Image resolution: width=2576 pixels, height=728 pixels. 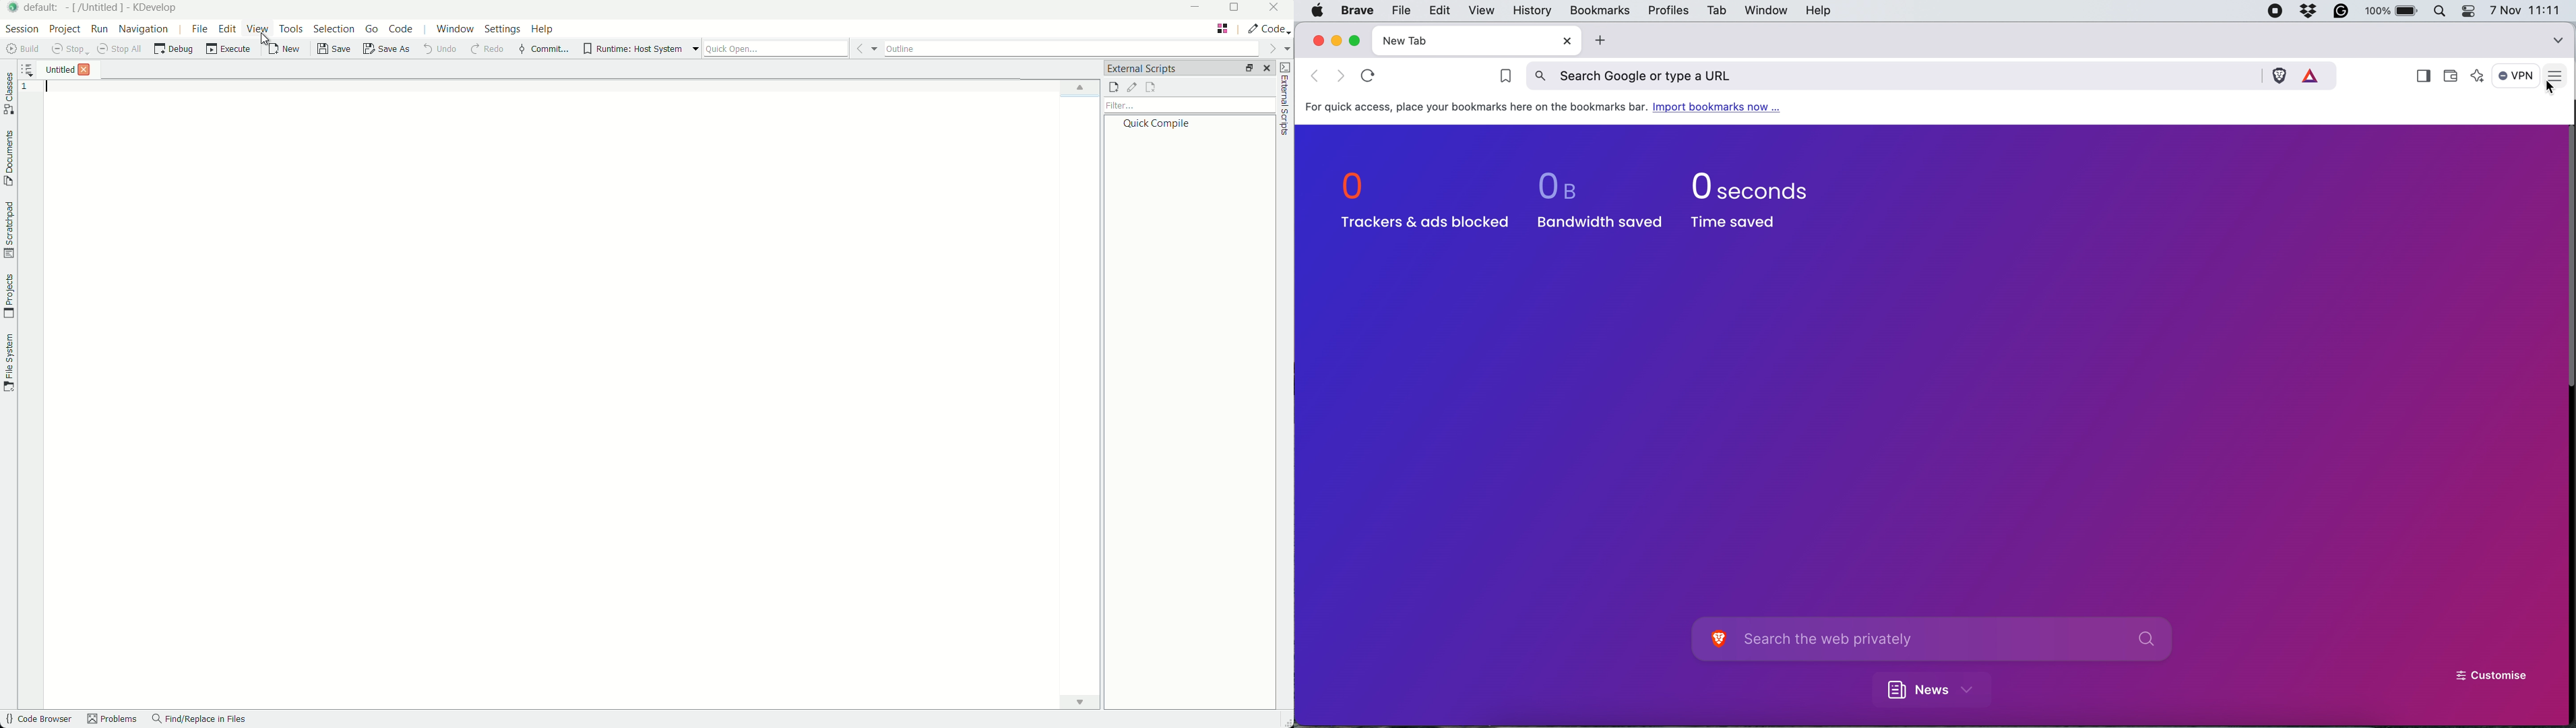 What do you see at coordinates (265, 42) in the screenshot?
I see `cursor` at bounding box center [265, 42].